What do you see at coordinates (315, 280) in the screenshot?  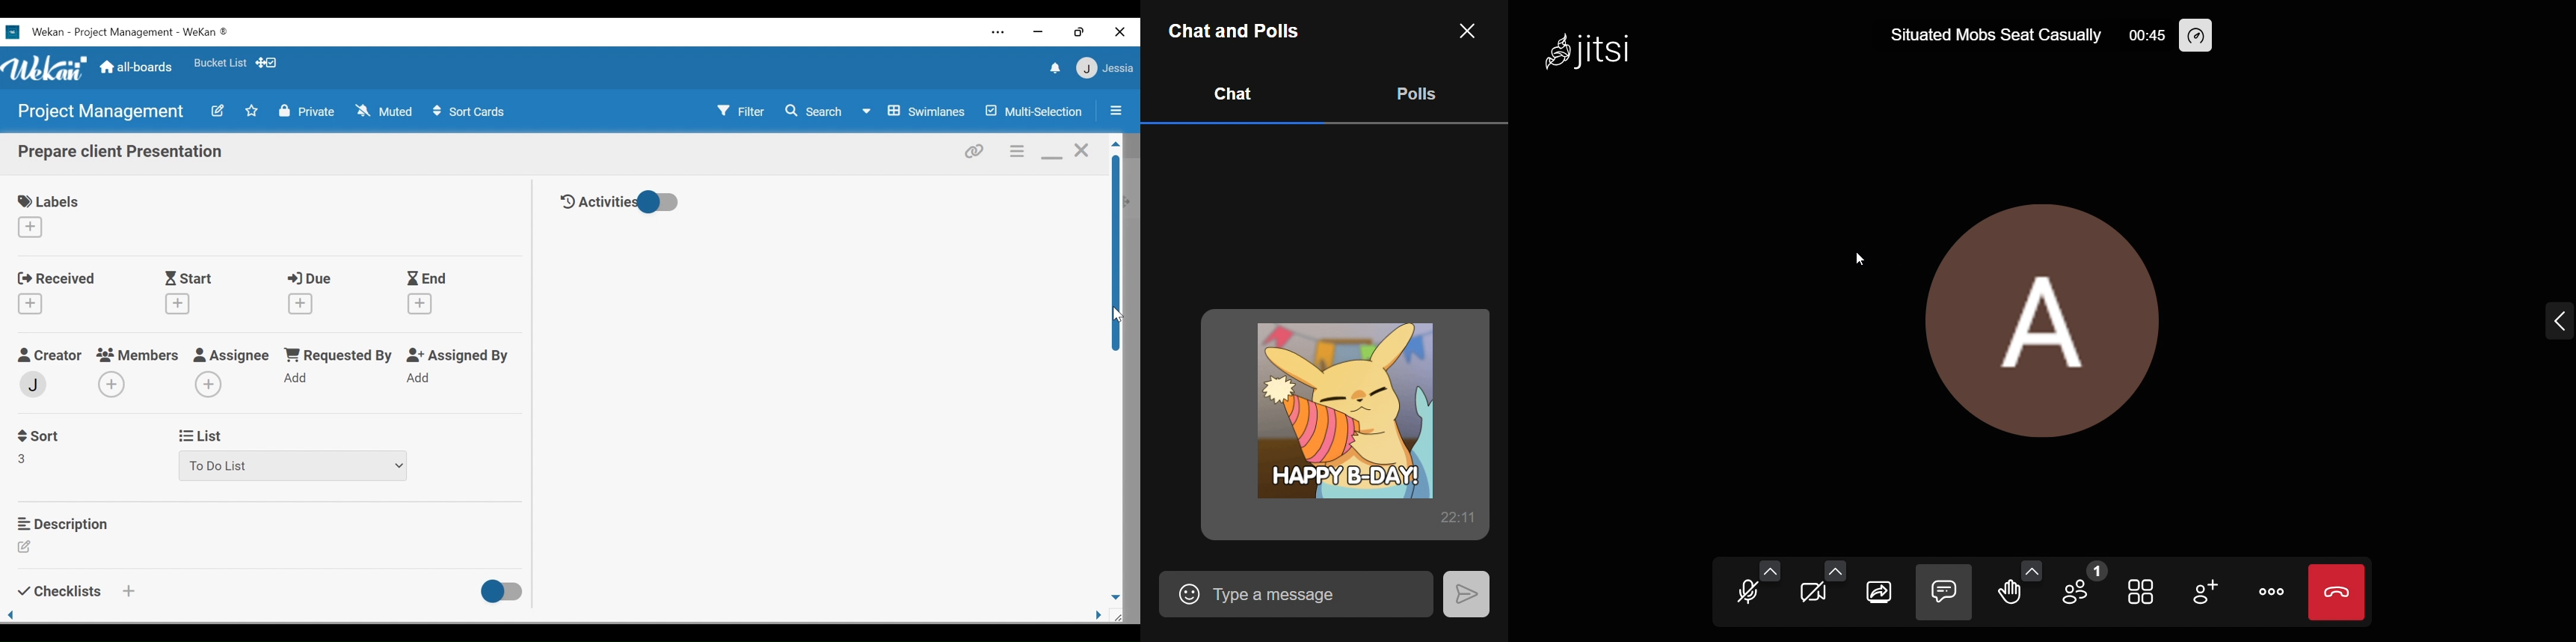 I see `Due Date` at bounding box center [315, 280].